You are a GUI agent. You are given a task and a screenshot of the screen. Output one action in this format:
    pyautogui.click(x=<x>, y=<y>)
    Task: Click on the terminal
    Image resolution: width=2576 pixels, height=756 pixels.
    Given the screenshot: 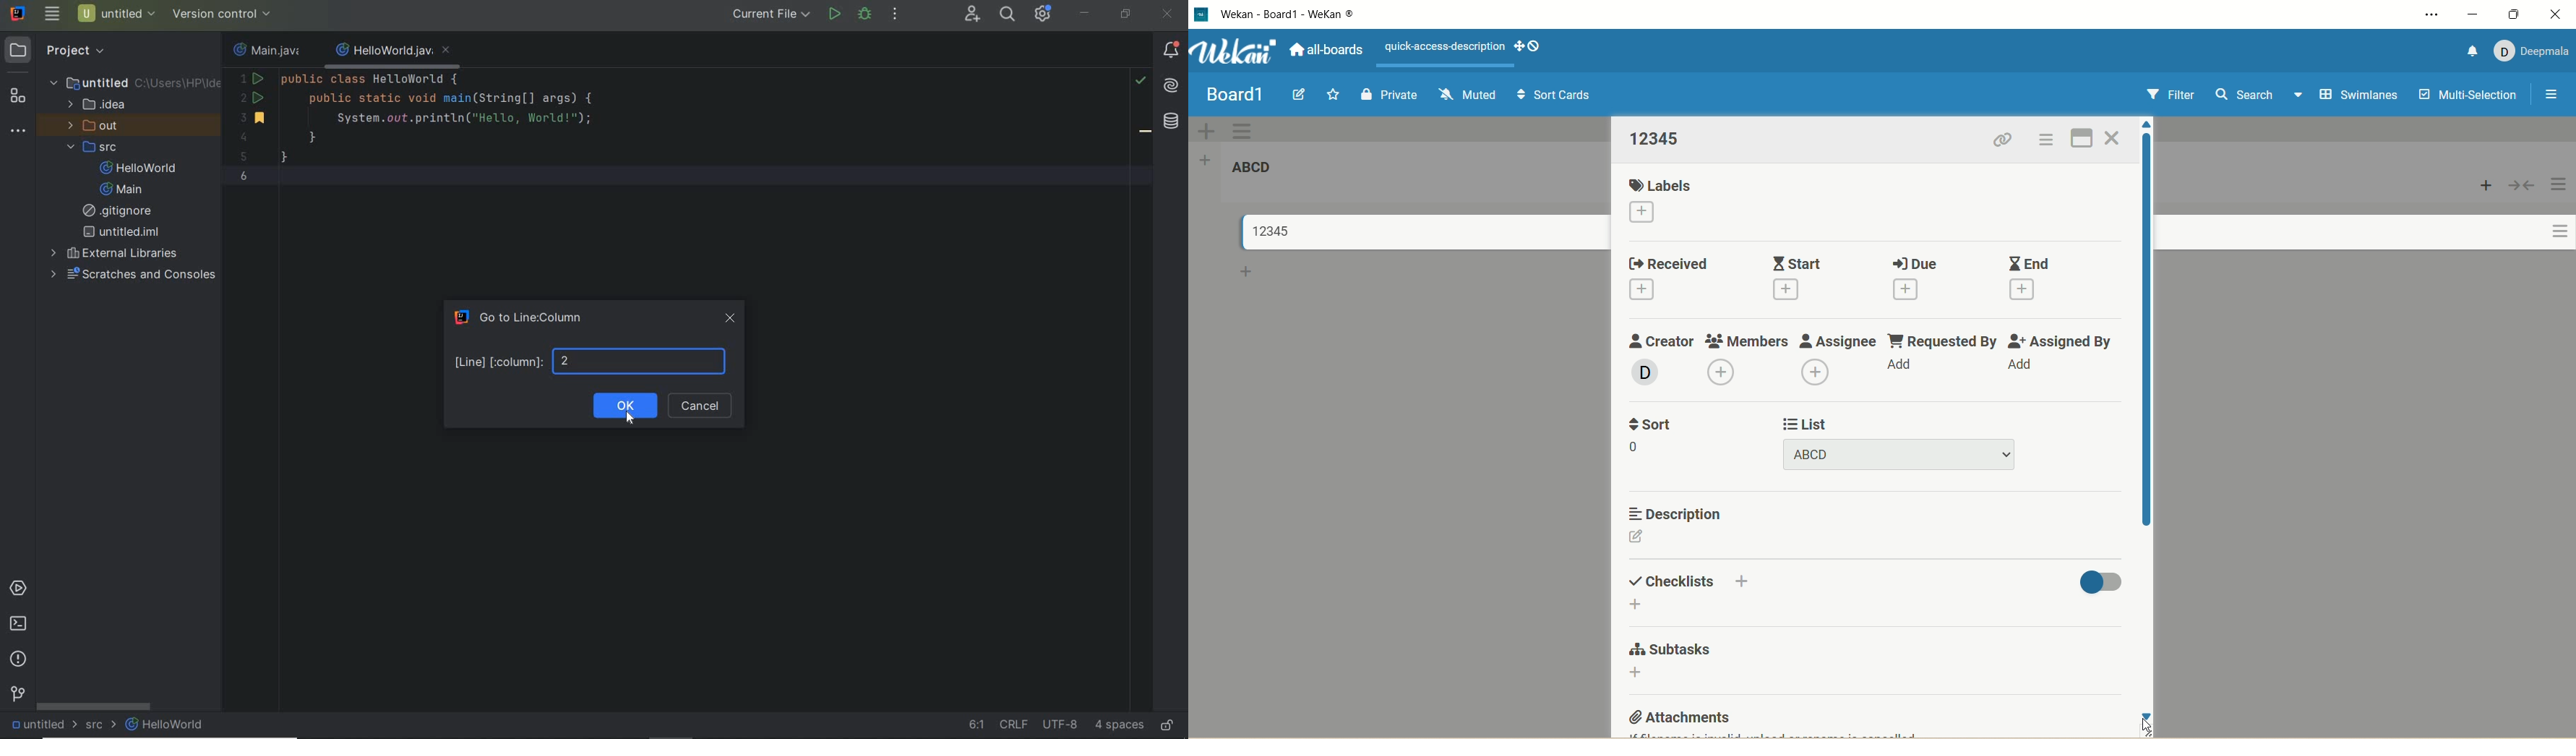 What is the action you would take?
    pyautogui.click(x=18, y=624)
    